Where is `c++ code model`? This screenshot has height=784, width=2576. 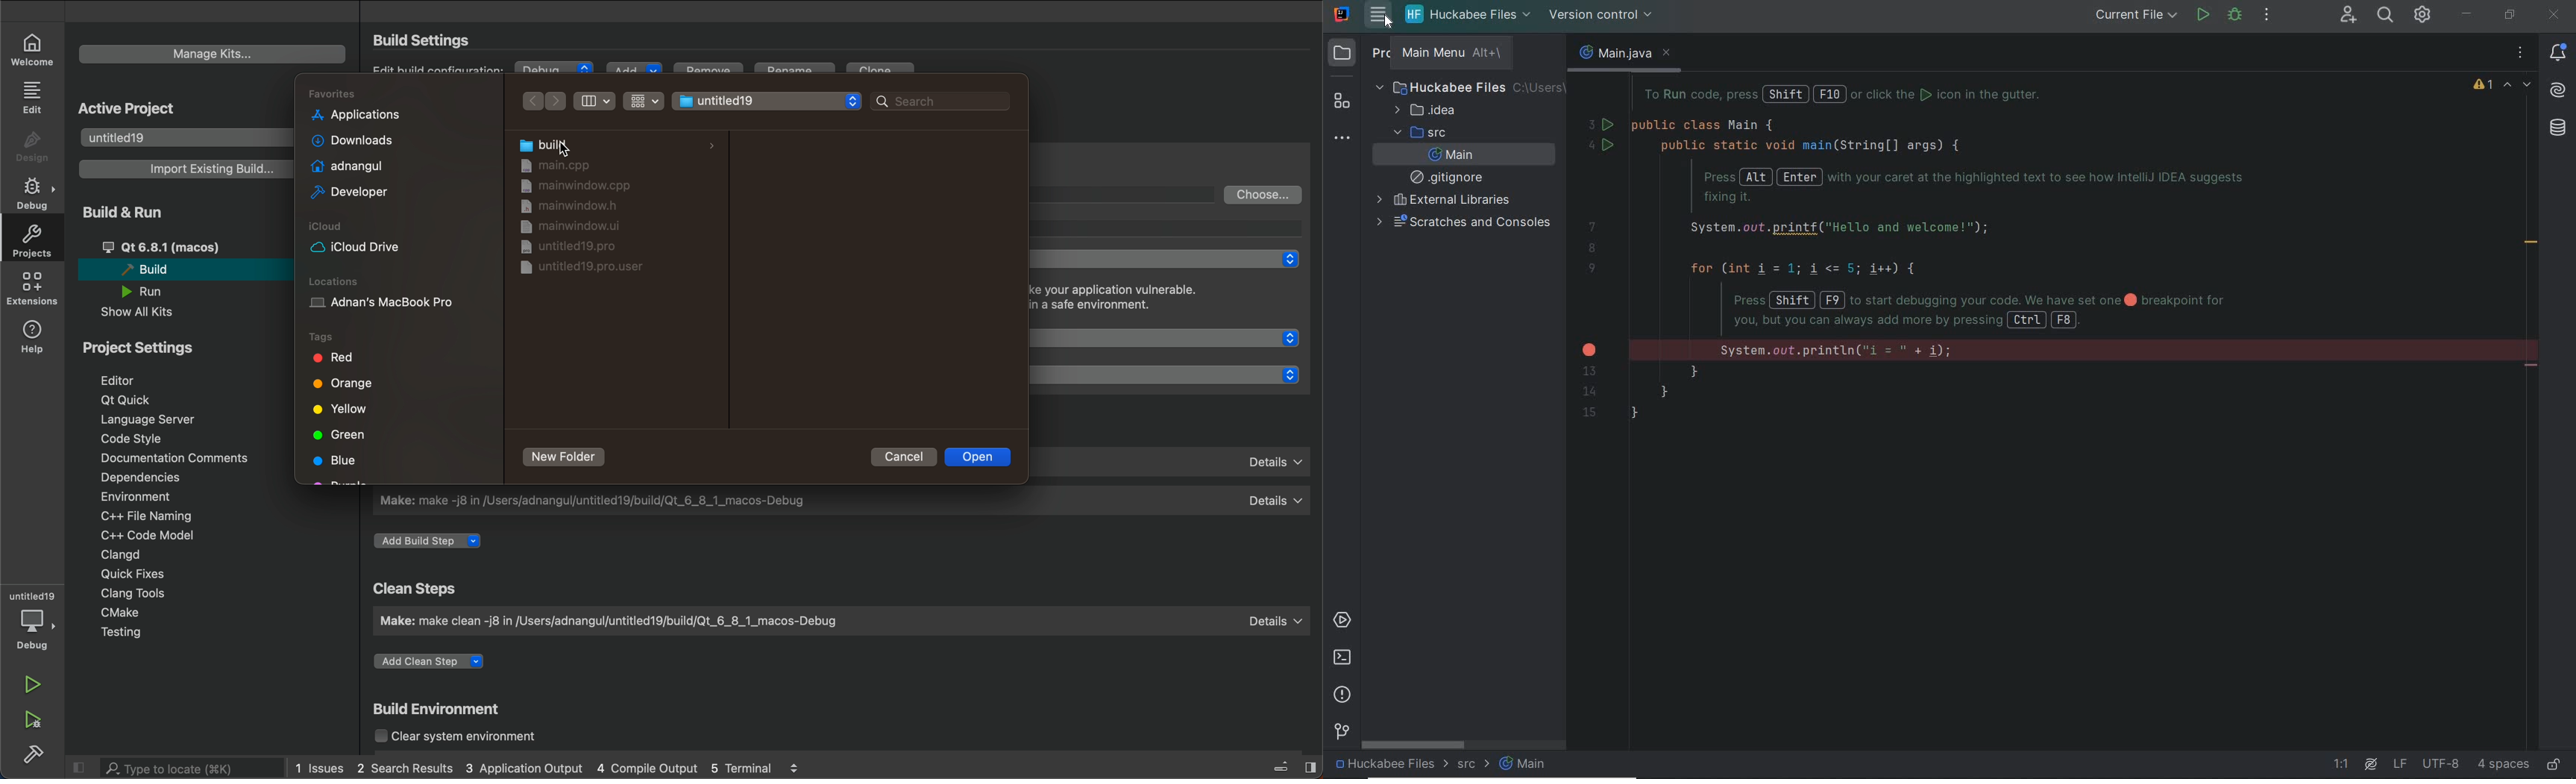
c++ code model is located at coordinates (145, 535).